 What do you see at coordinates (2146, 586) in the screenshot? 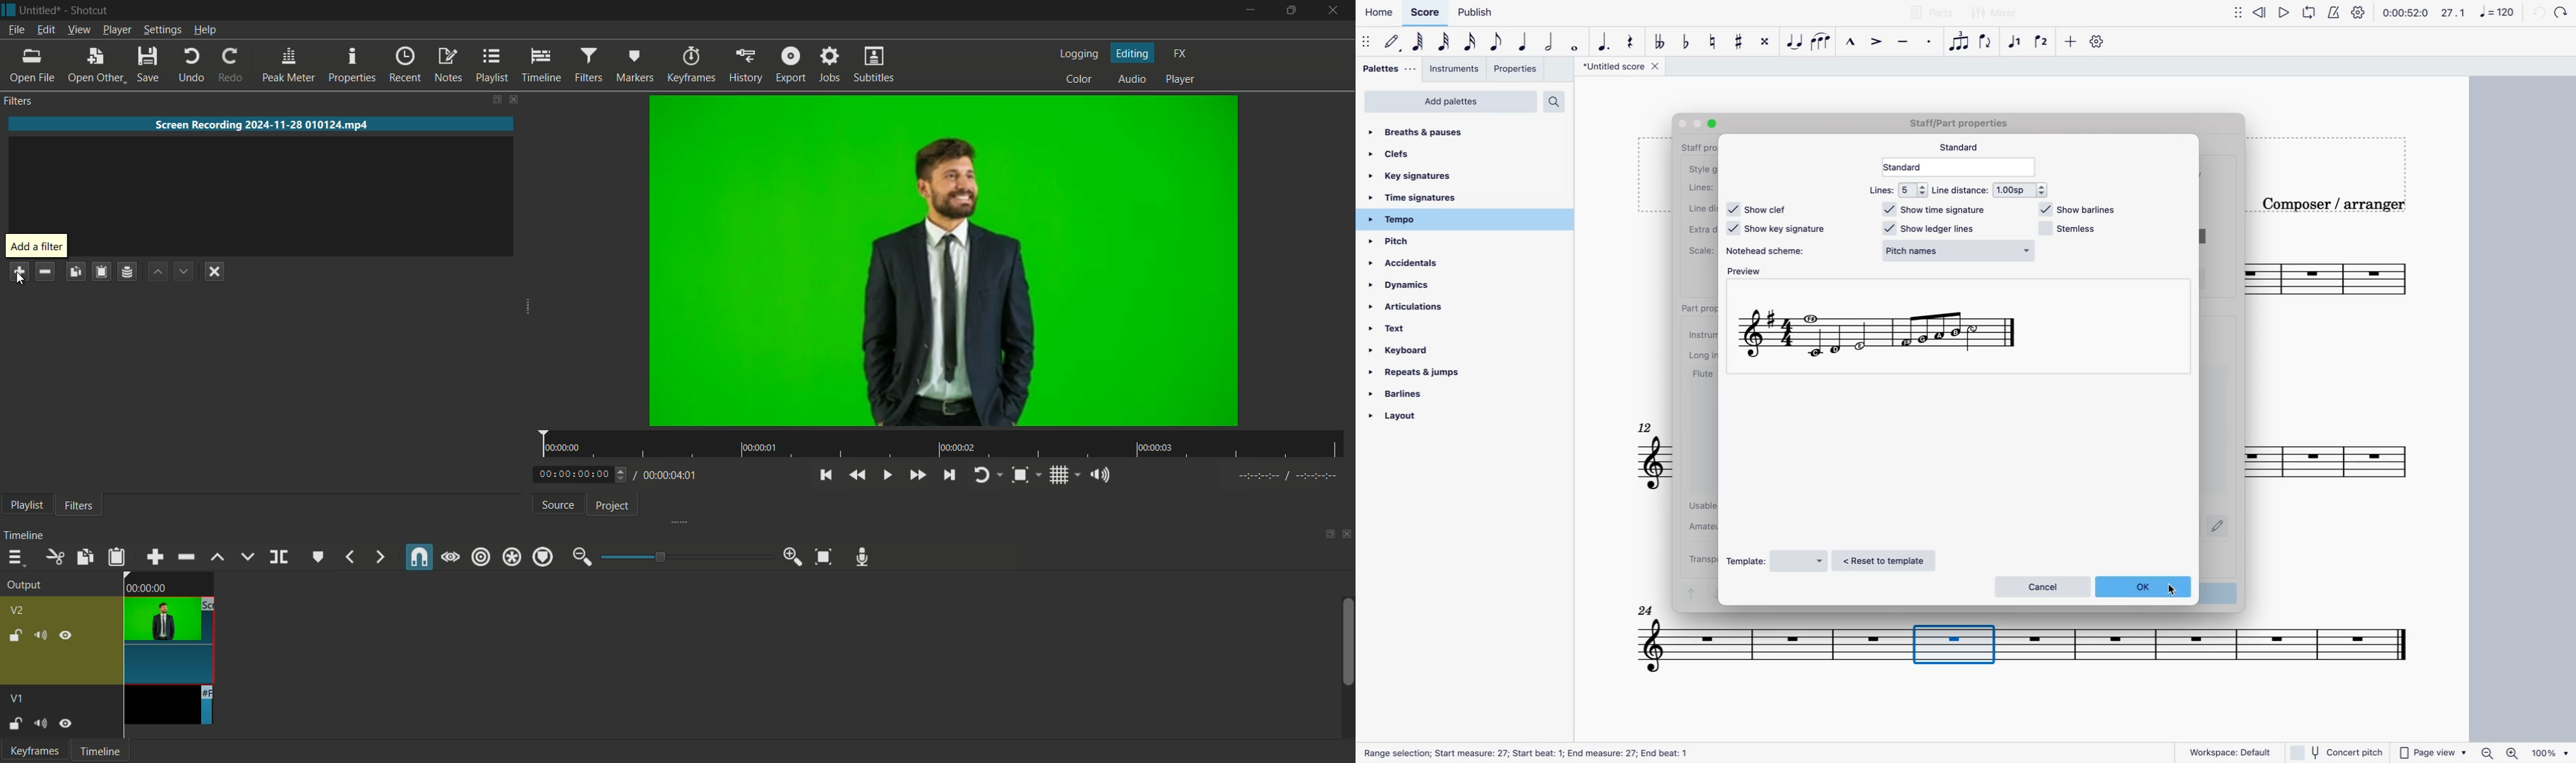
I see `ok` at bounding box center [2146, 586].